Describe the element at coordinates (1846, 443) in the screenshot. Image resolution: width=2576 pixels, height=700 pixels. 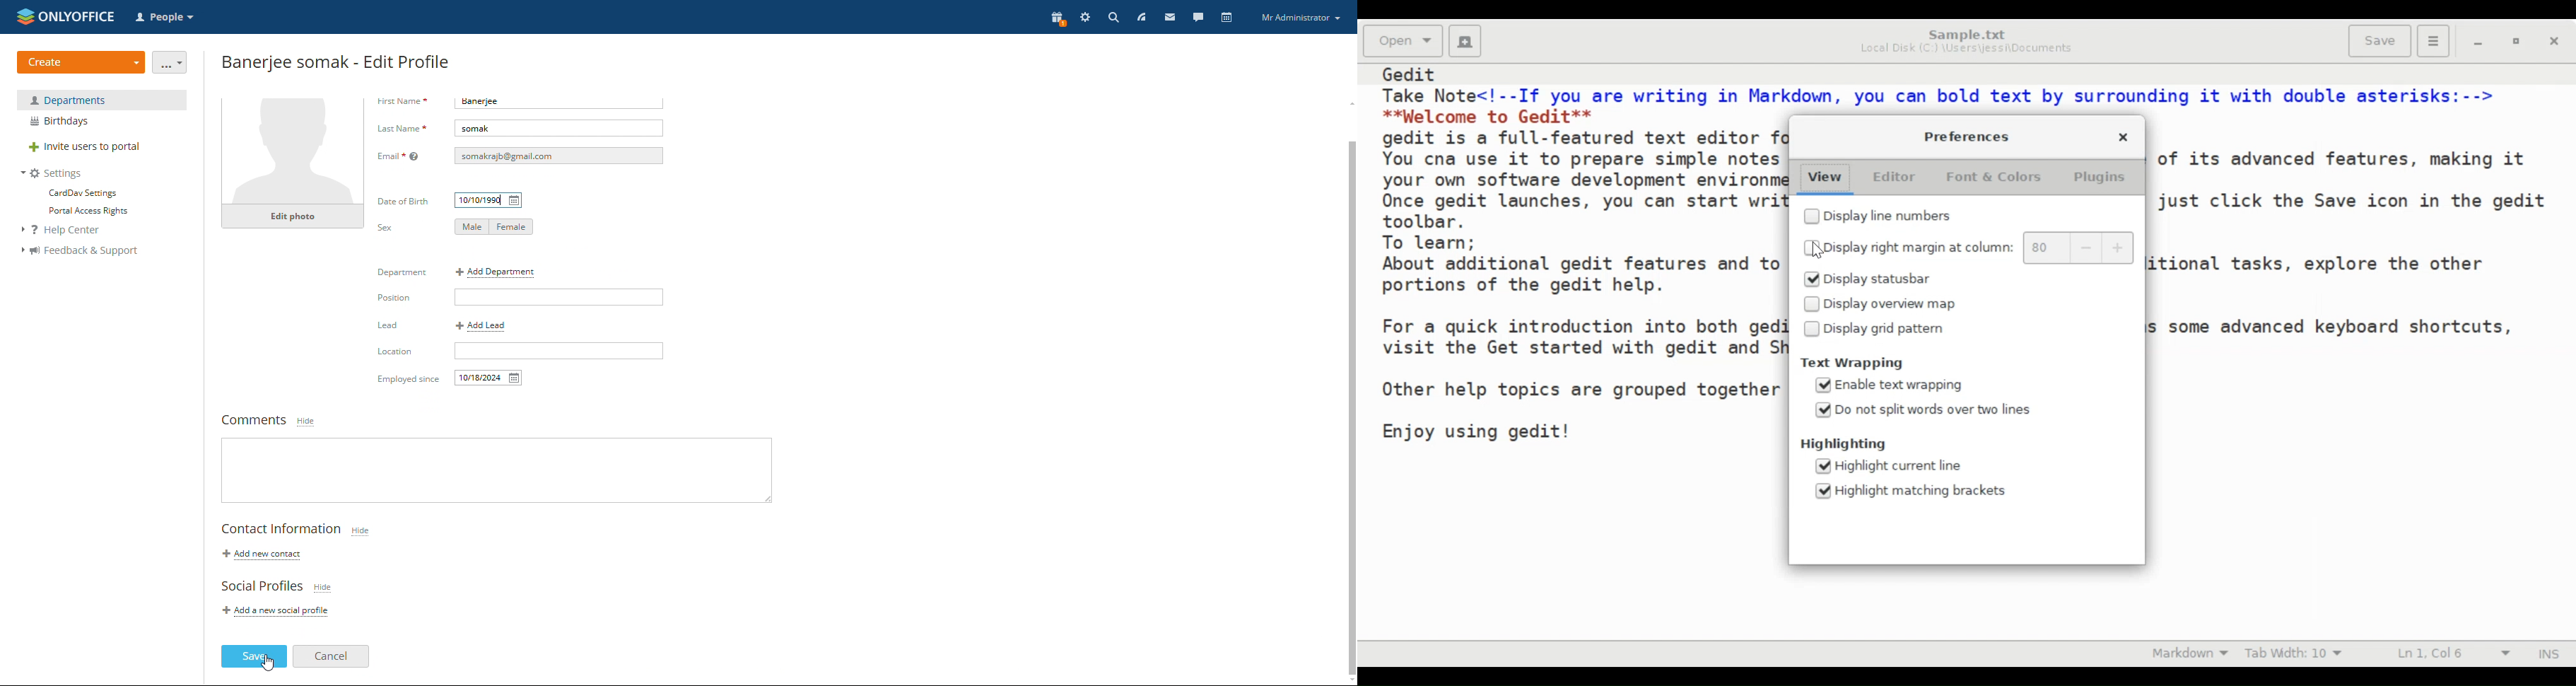
I see `Highlighting` at that location.